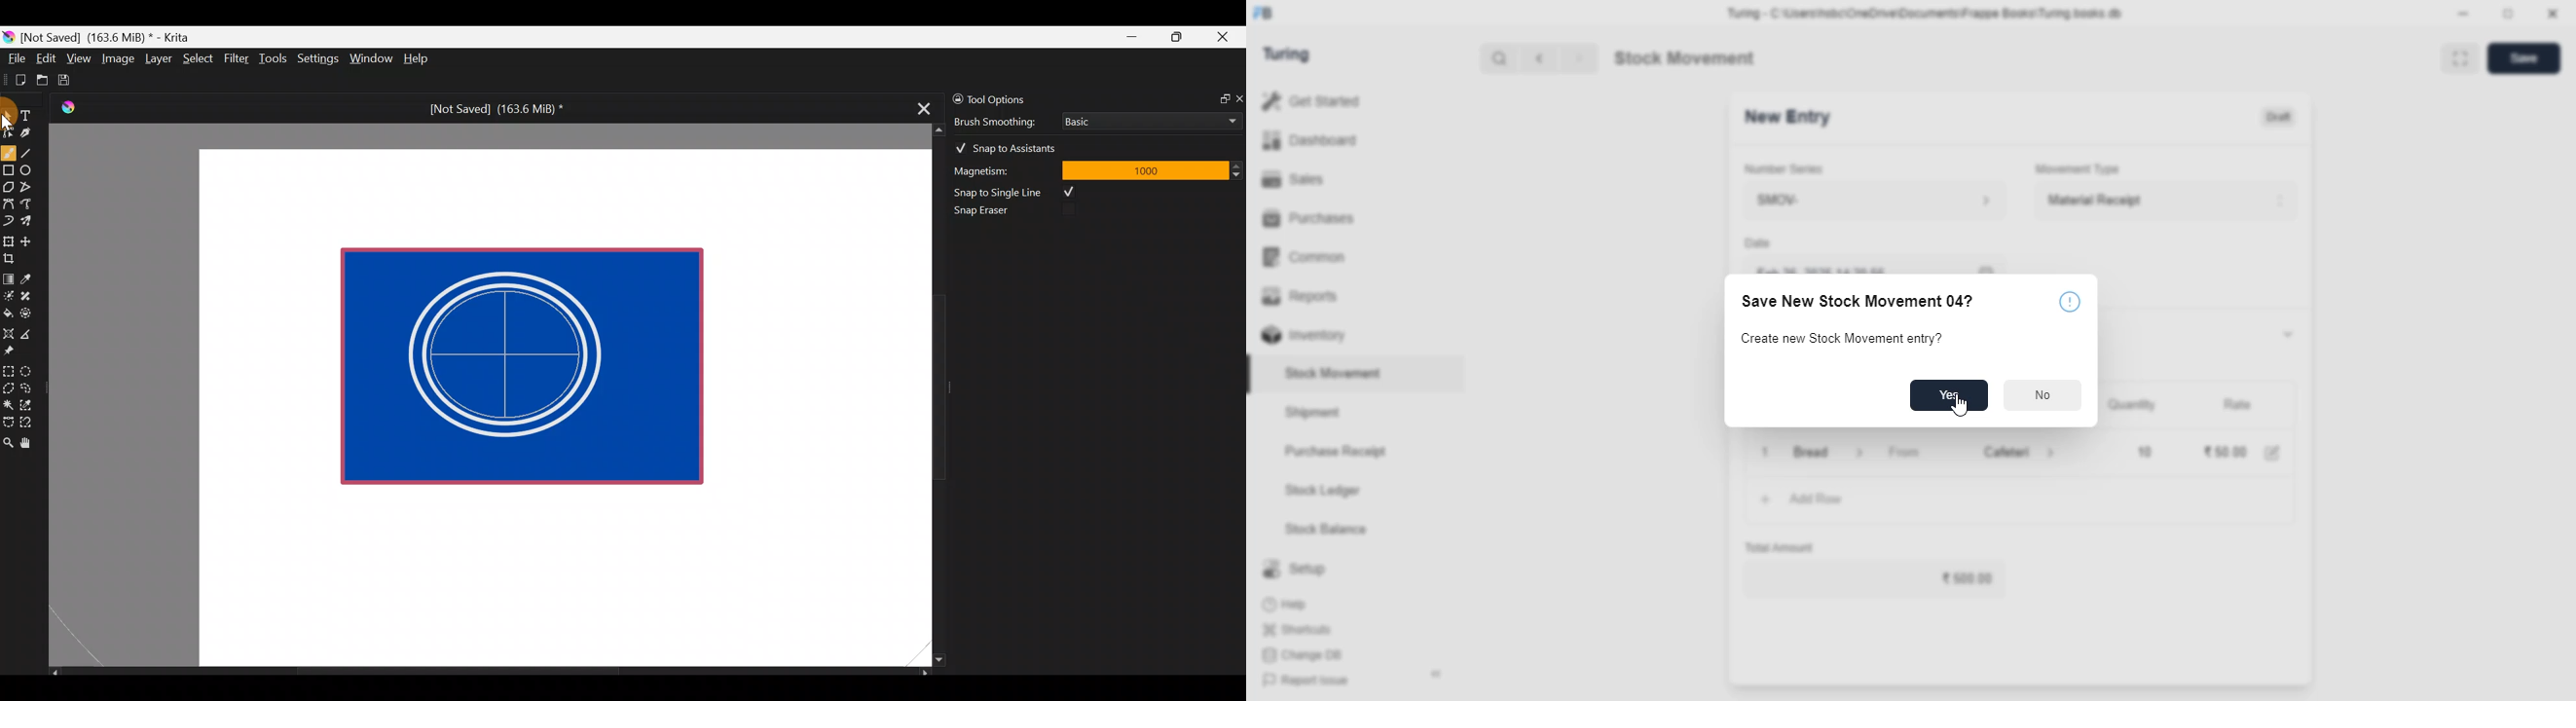  What do you see at coordinates (1176, 36) in the screenshot?
I see `Maximize` at bounding box center [1176, 36].